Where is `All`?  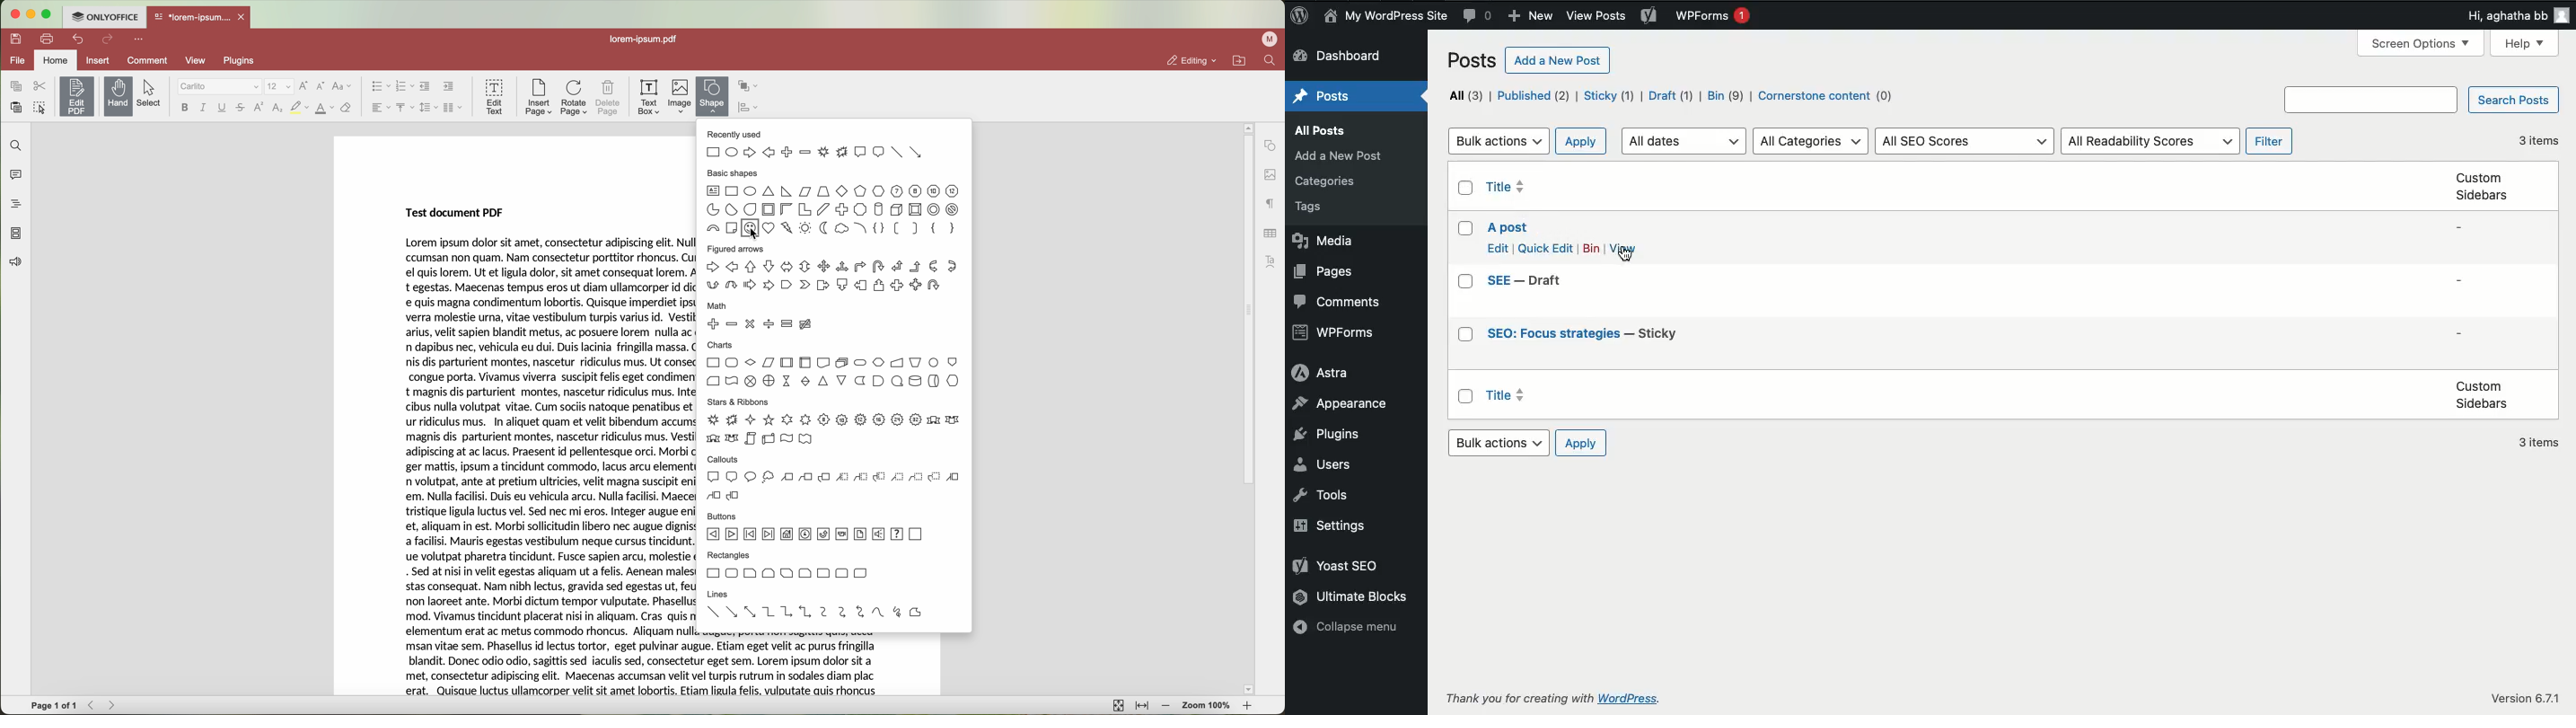
All is located at coordinates (1466, 95).